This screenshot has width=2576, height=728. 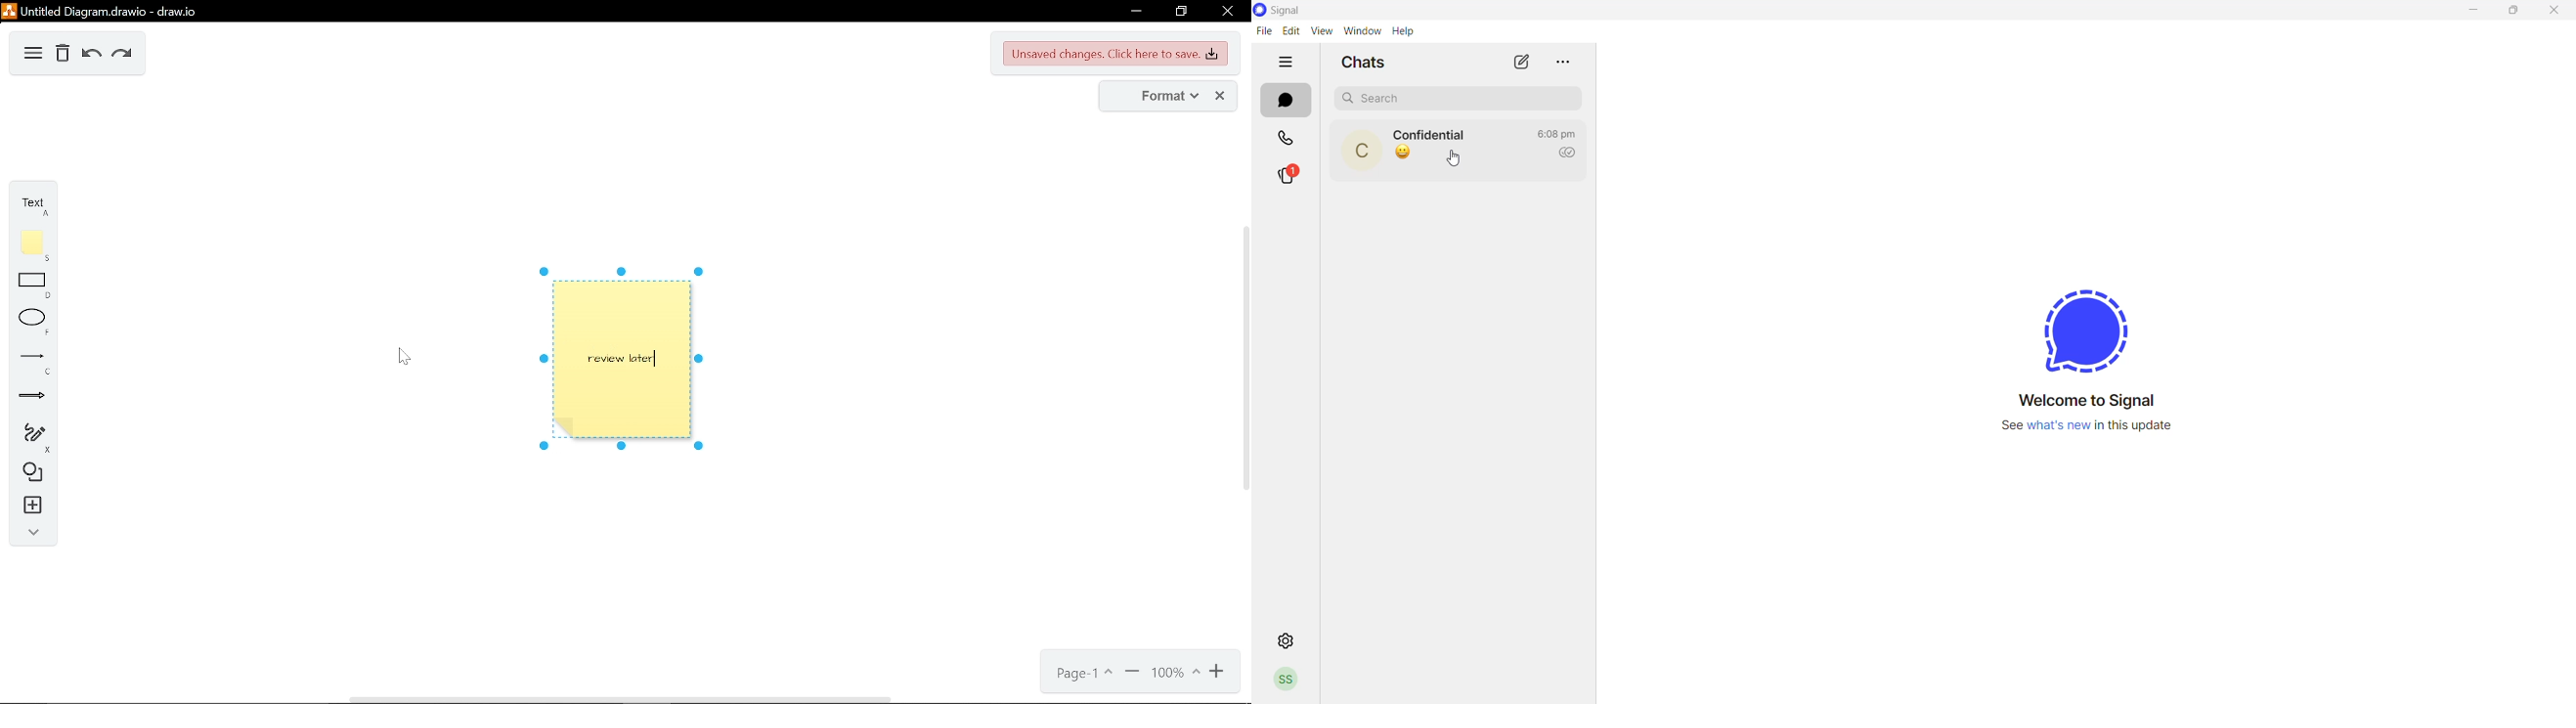 What do you see at coordinates (88, 55) in the screenshot?
I see `undo` at bounding box center [88, 55].